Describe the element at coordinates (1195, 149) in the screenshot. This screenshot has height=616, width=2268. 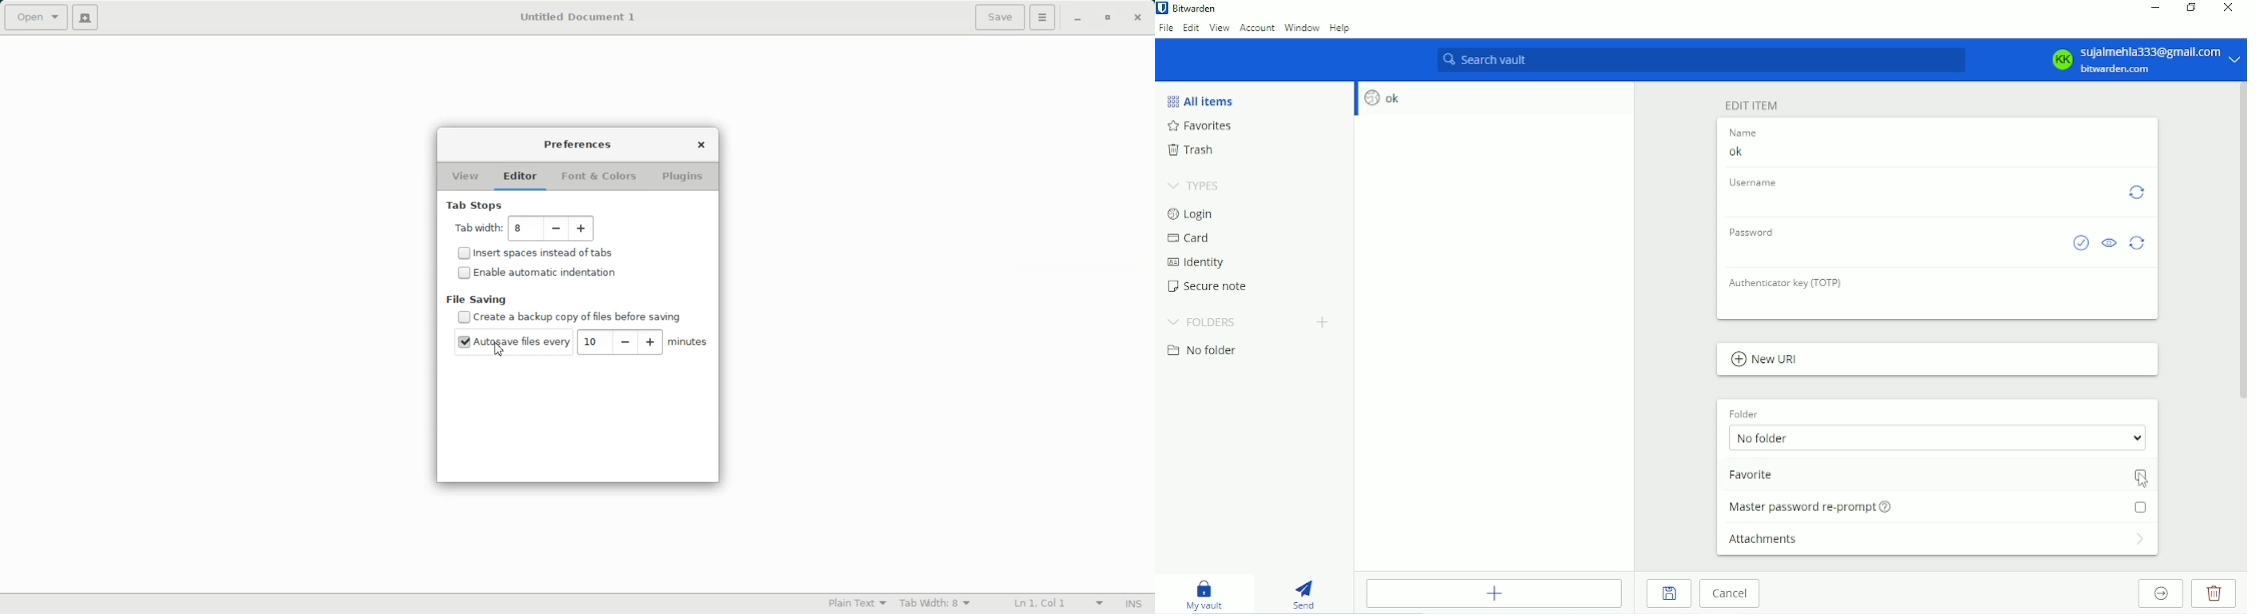
I see `Trash` at that location.